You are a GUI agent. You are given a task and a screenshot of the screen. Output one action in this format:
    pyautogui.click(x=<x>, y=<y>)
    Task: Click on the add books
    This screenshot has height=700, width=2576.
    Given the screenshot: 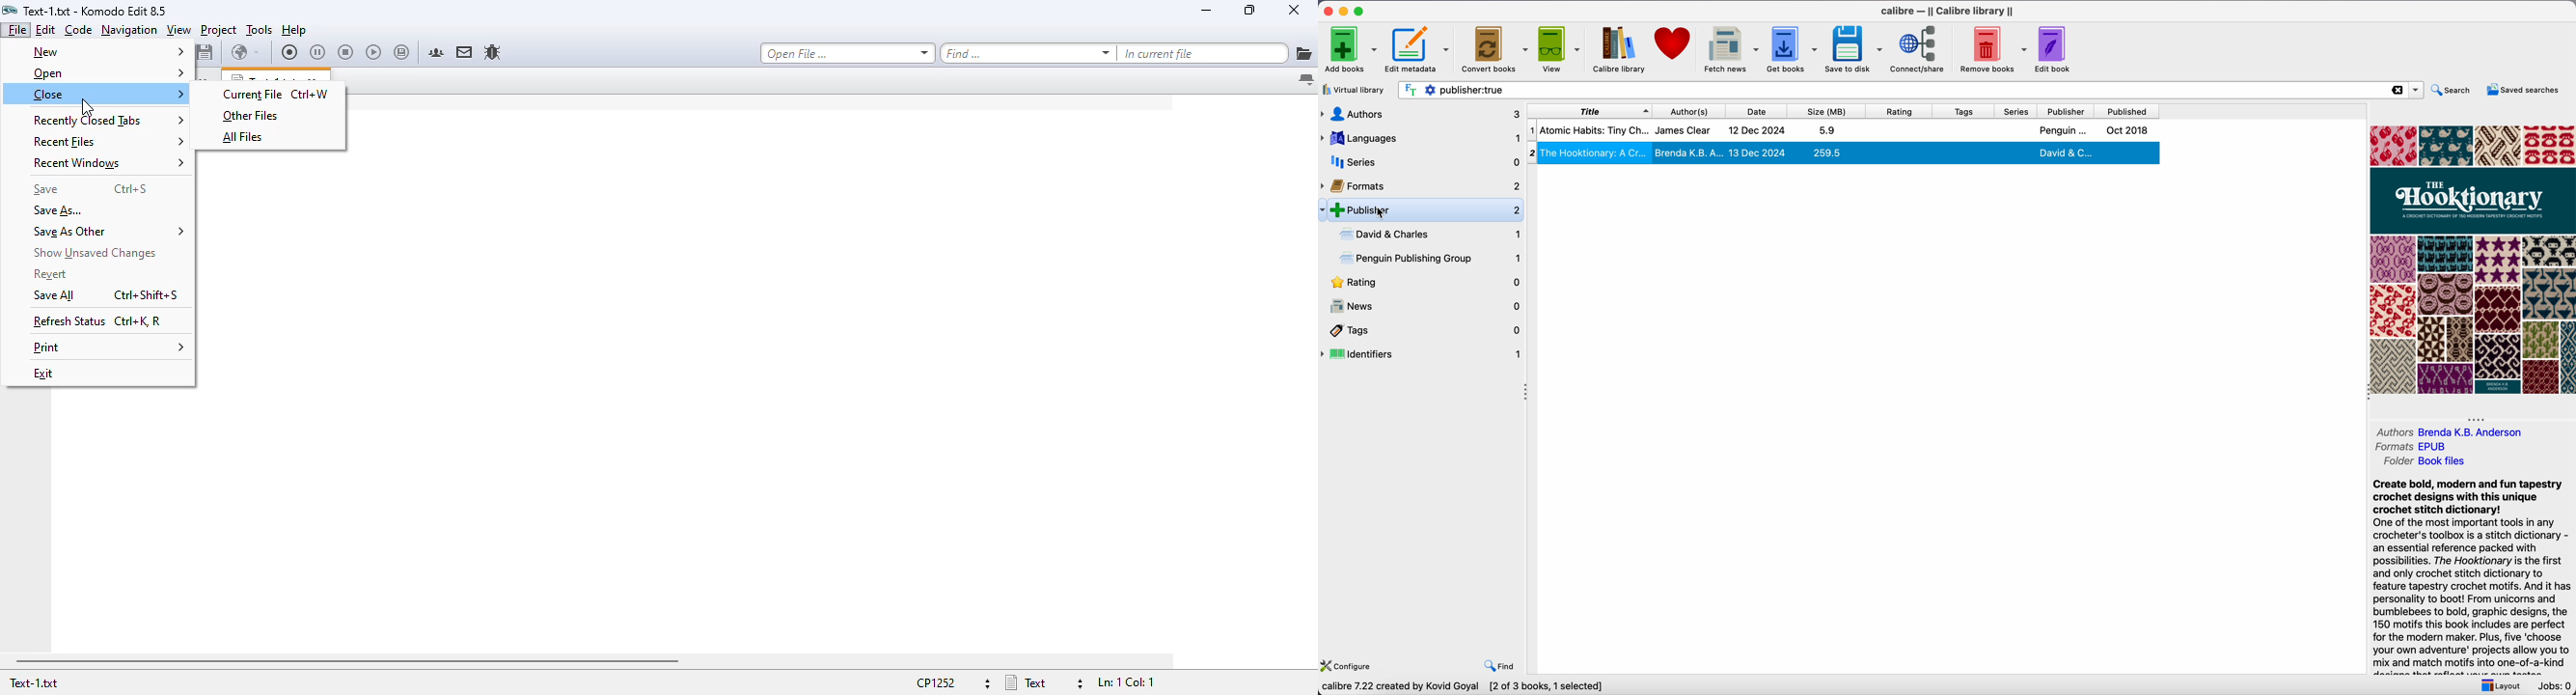 What is the action you would take?
    pyautogui.click(x=1350, y=48)
    